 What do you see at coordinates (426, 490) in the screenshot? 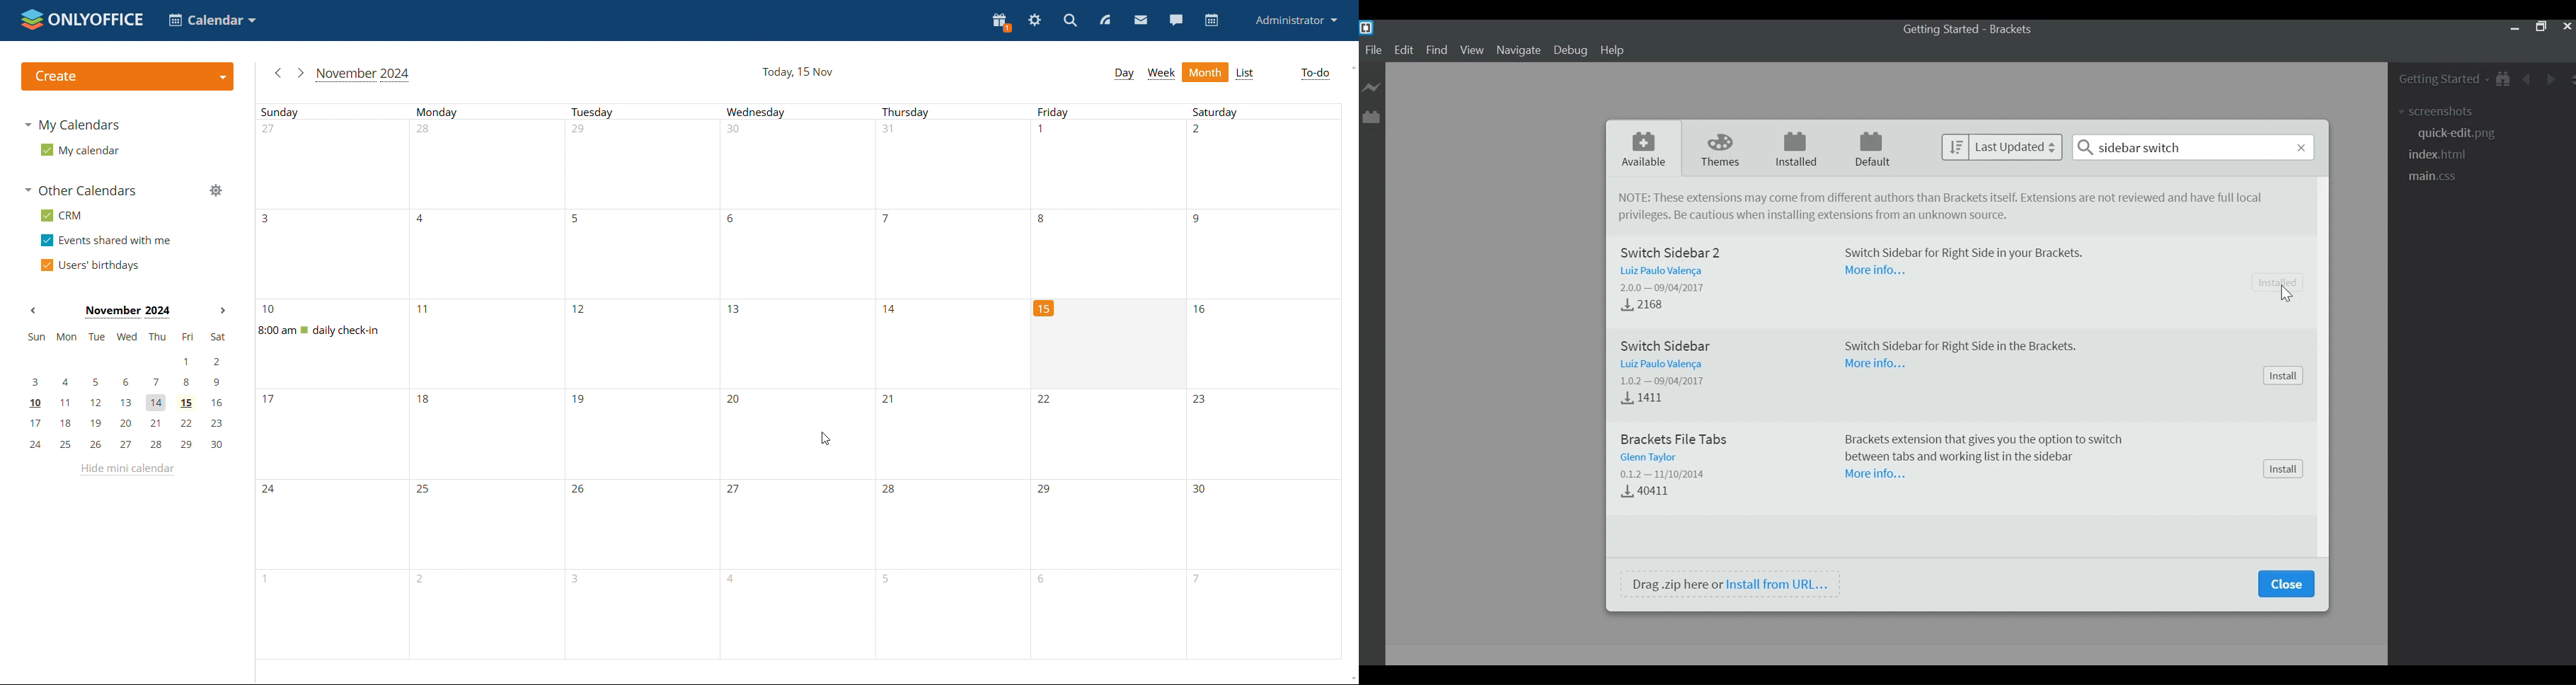
I see `` at bounding box center [426, 490].